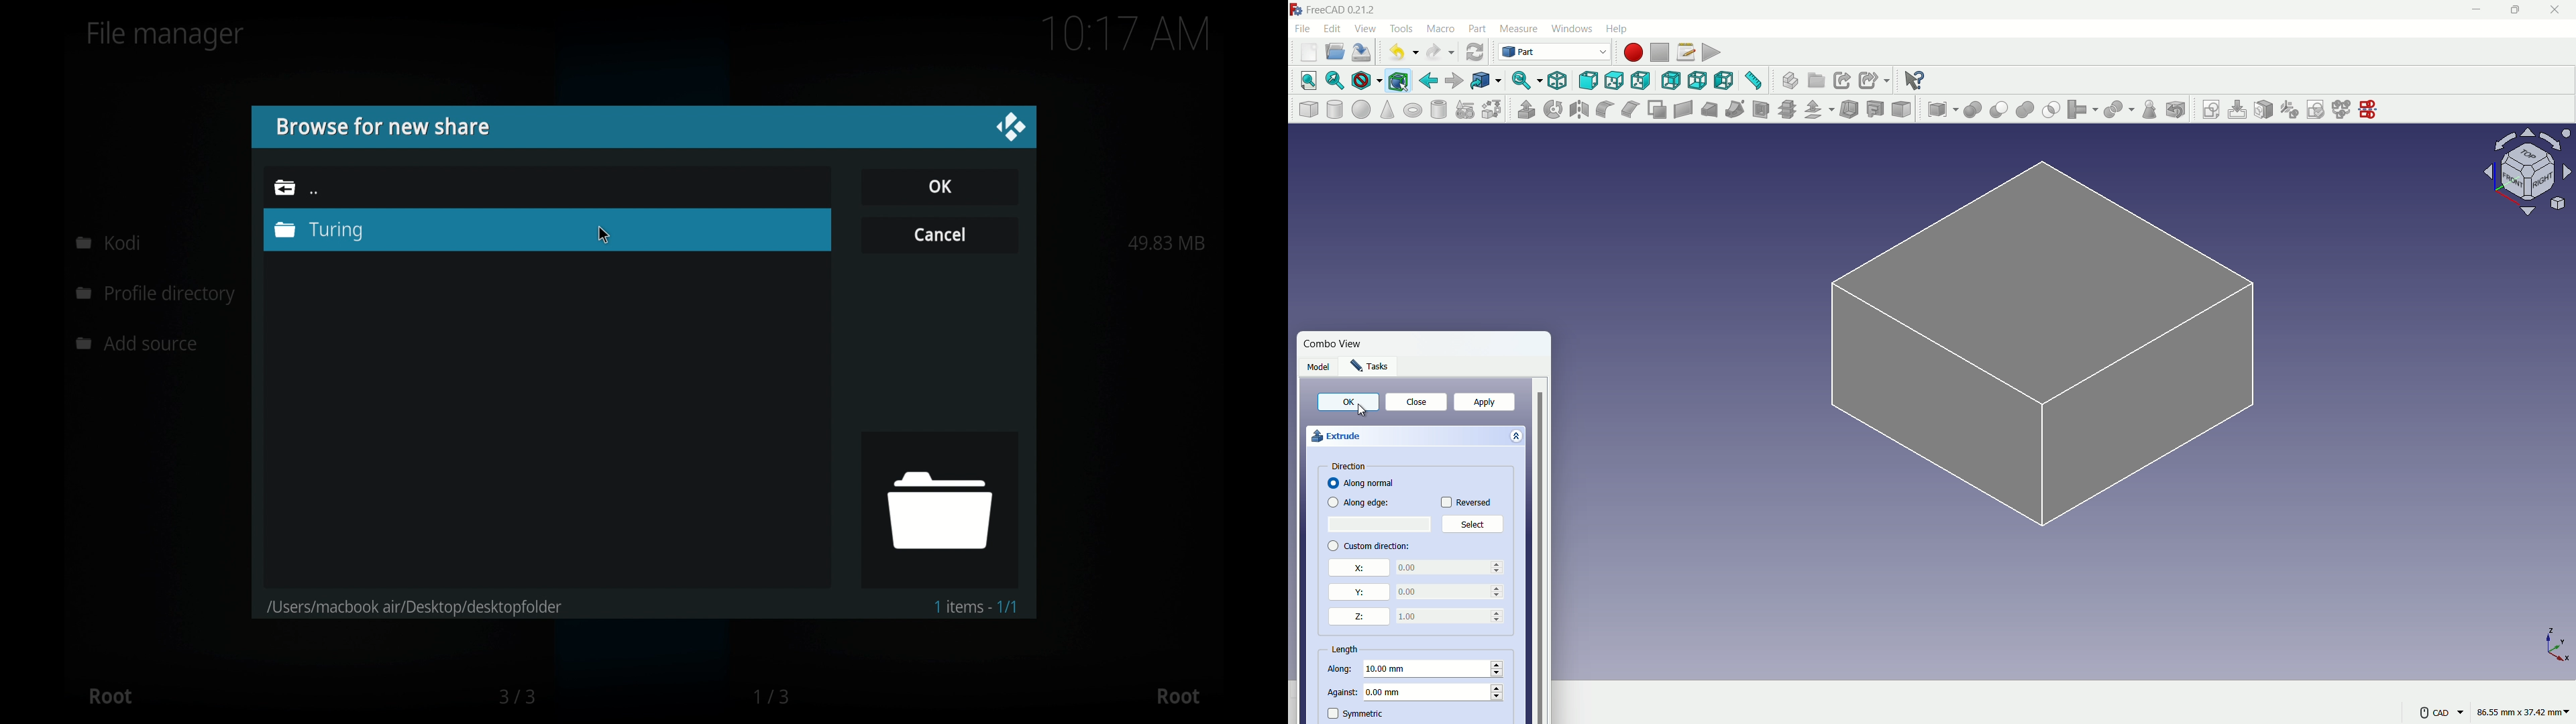 The width and height of the screenshot is (2576, 728). I want to click on close, so click(1414, 402).